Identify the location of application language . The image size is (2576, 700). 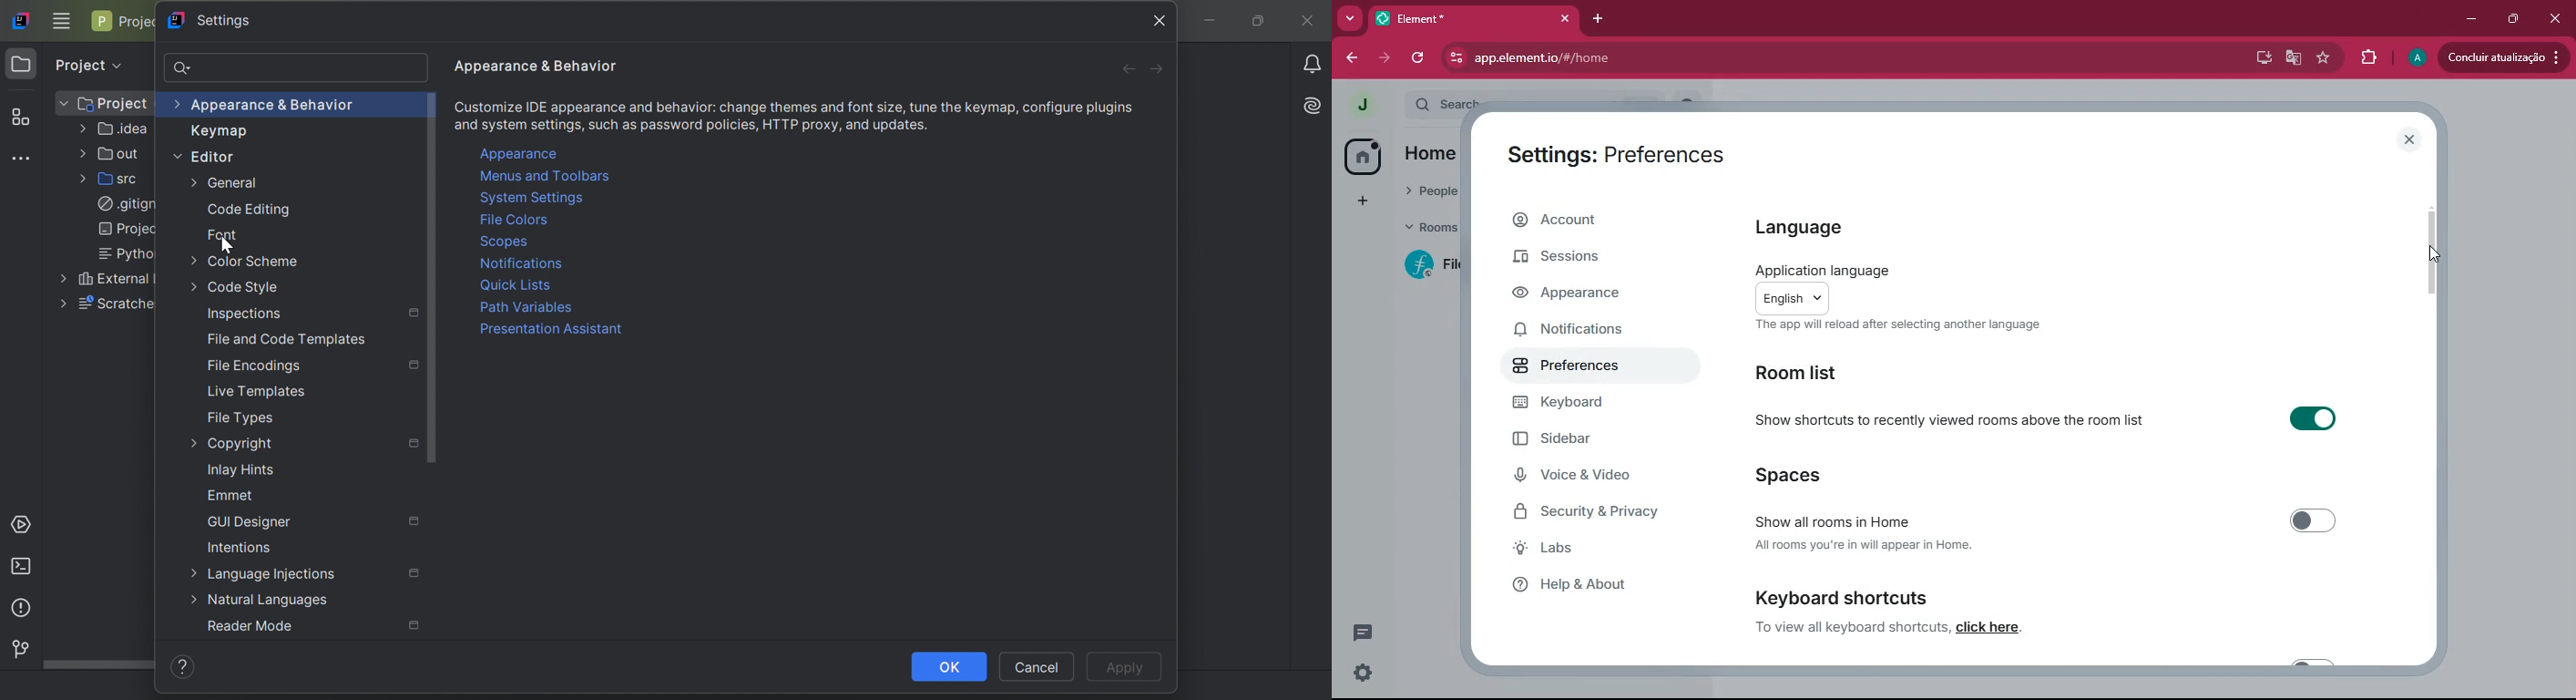
(1821, 267).